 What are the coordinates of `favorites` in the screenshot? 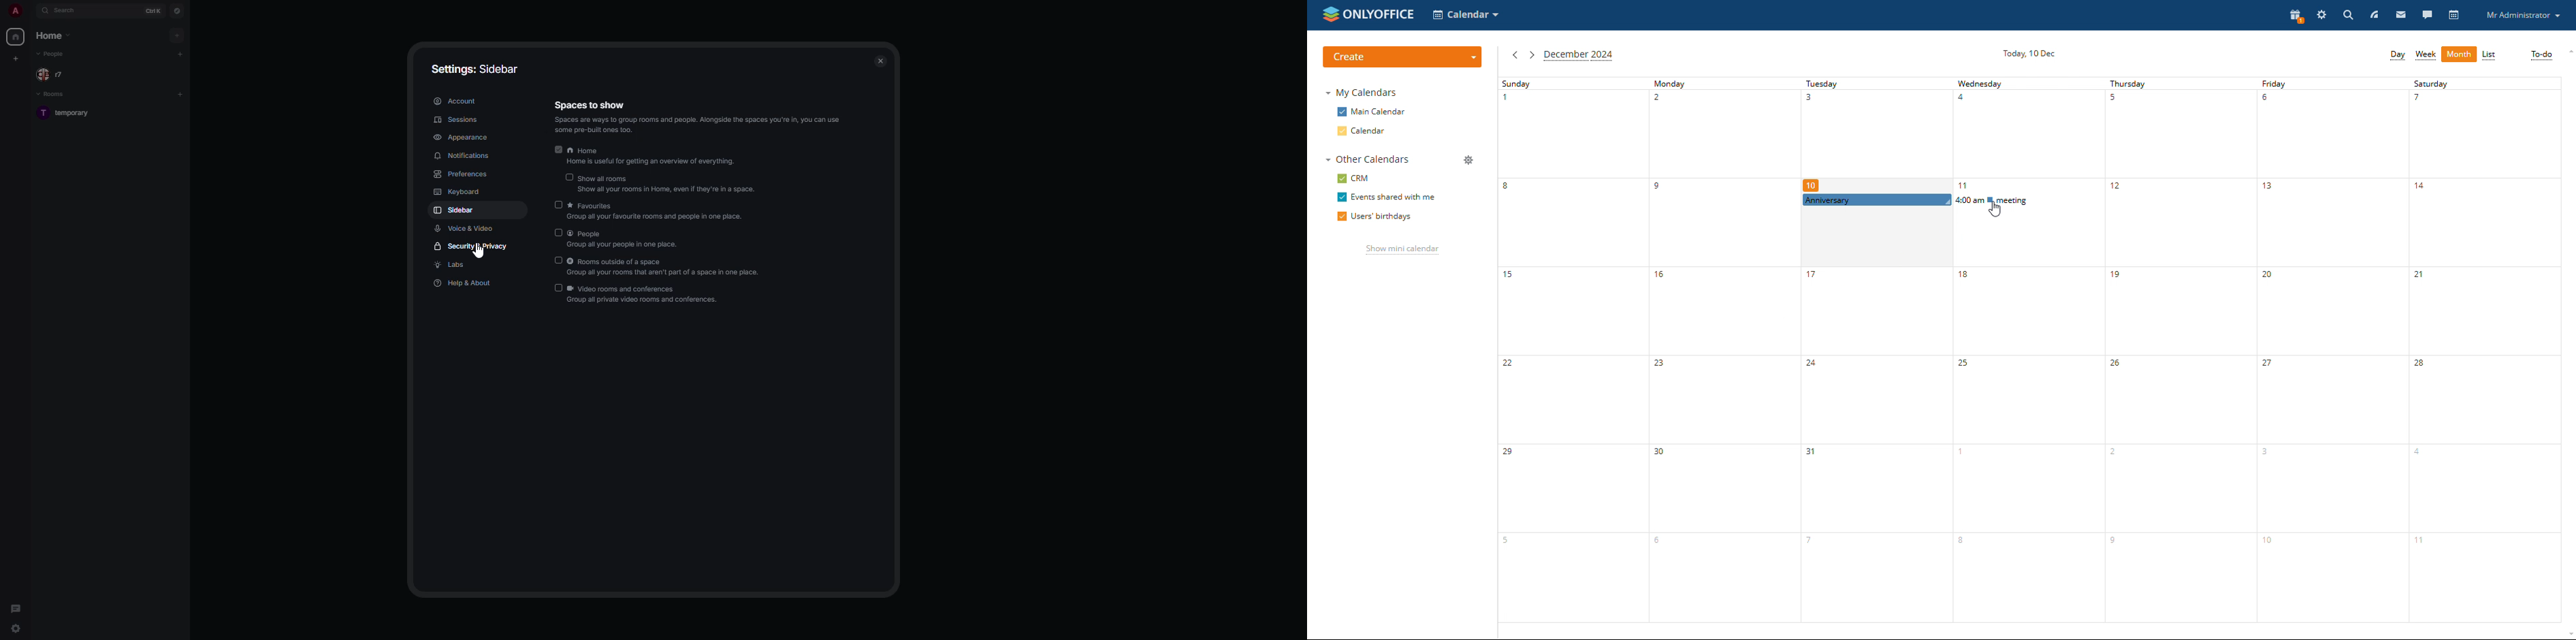 It's located at (655, 211).